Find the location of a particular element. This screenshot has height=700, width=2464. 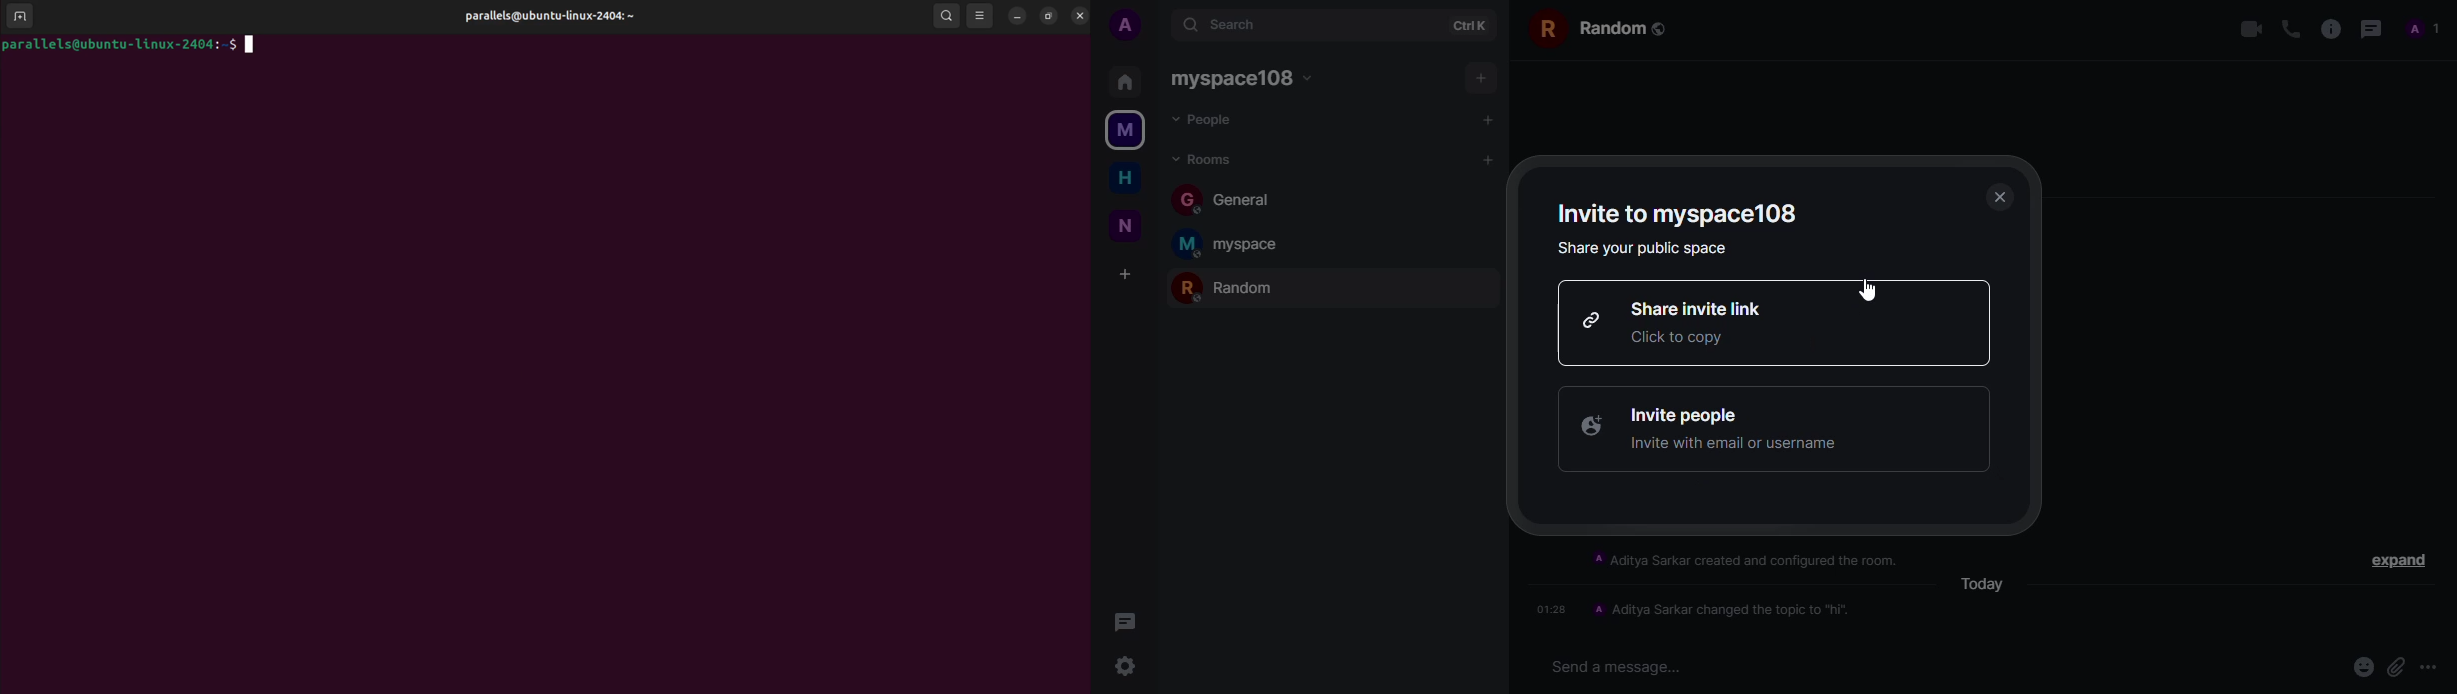

random is located at coordinates (1231, 287).